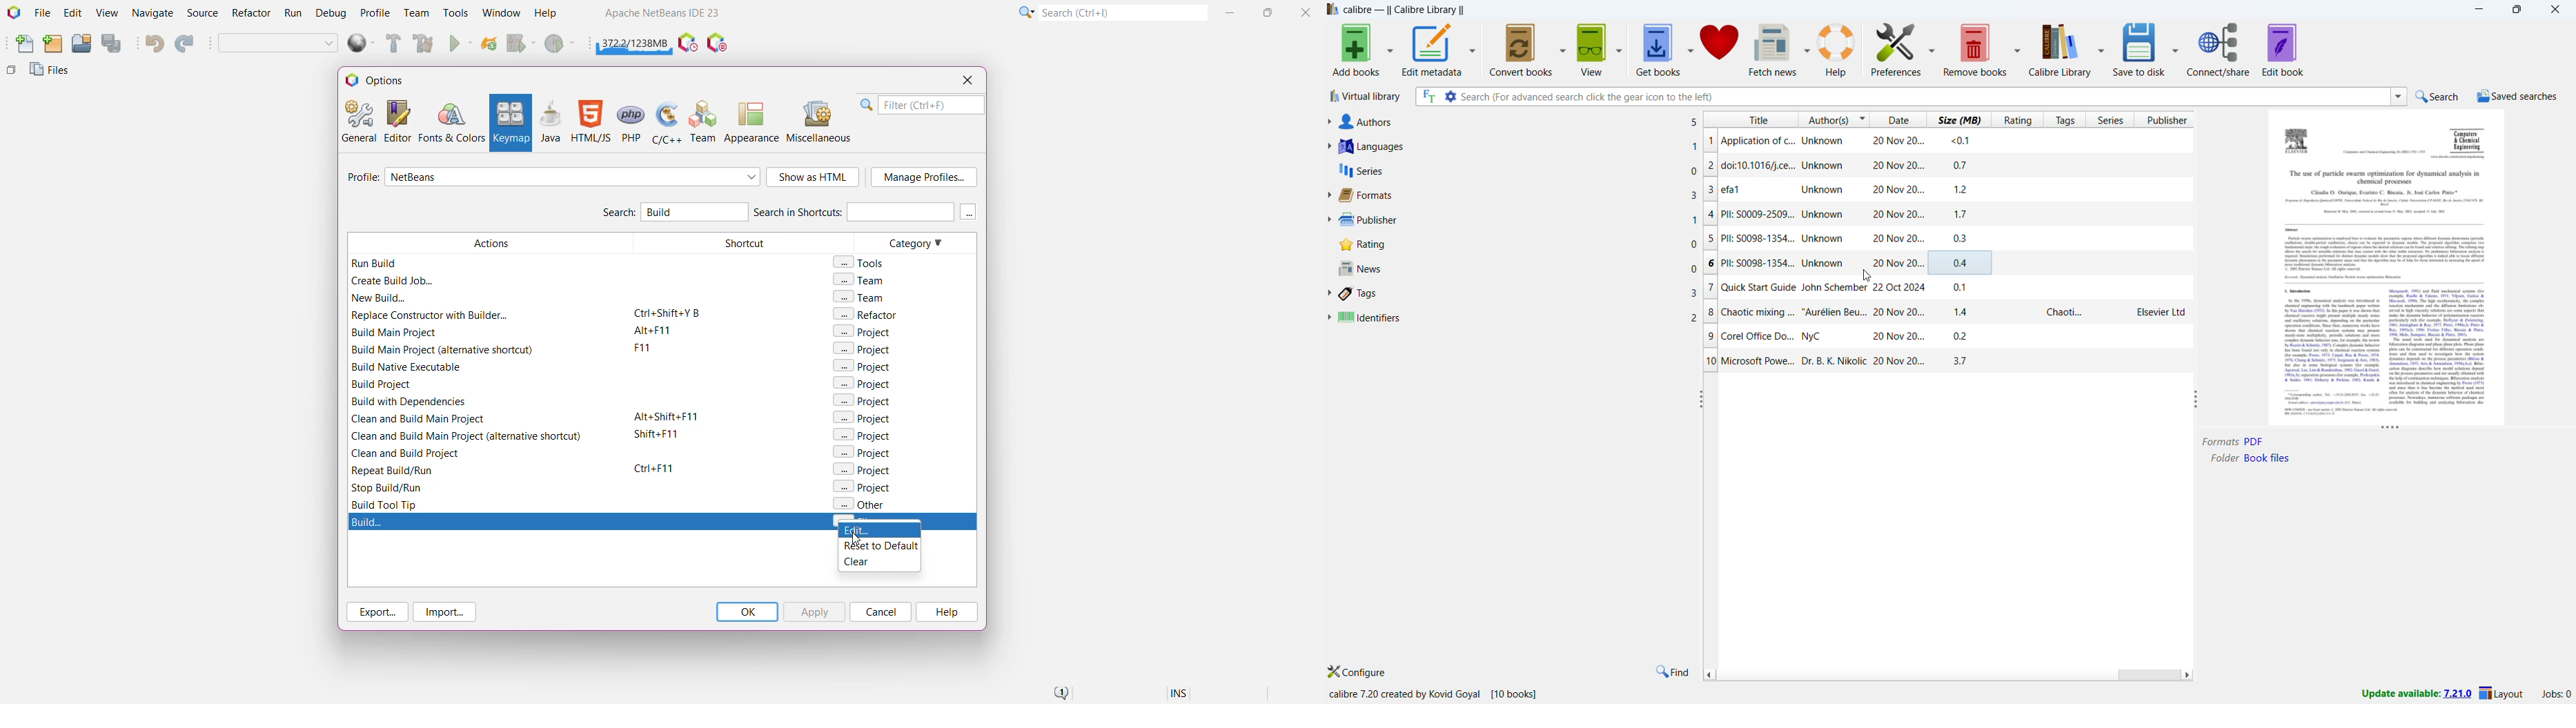 Image resolution: width=2576 pixels, height=728 pixels. I want to click on sort by size, so click(1957, 120).